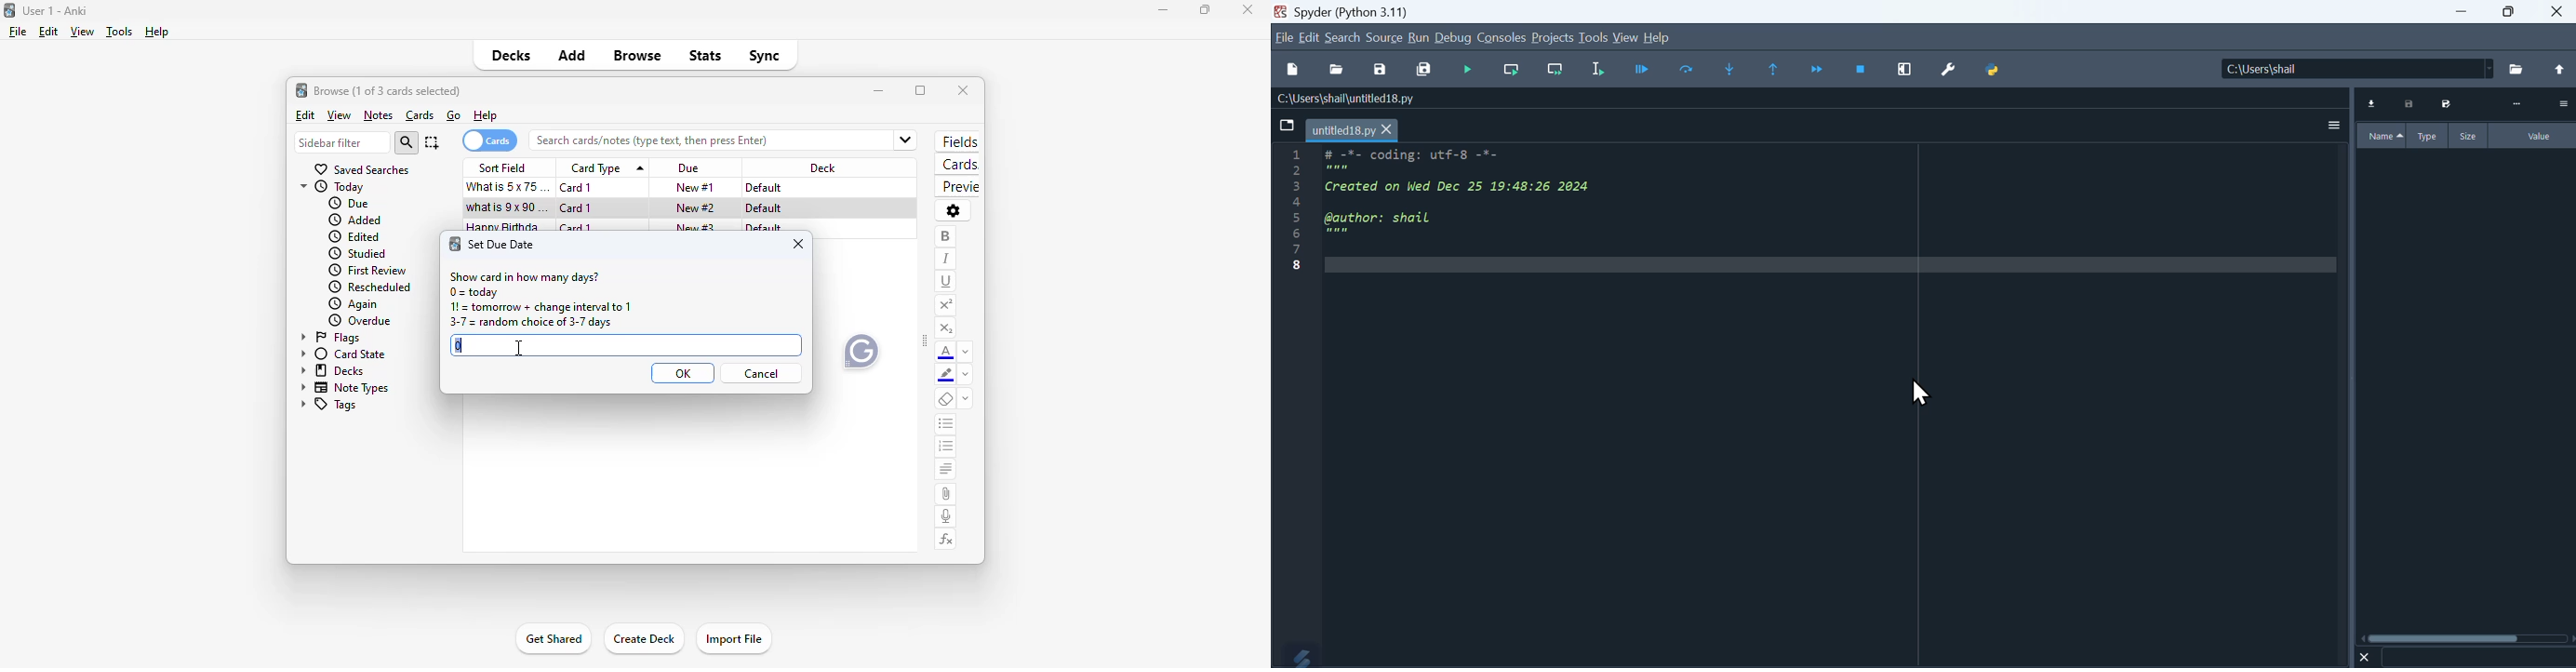 The width and height of the screenshot is (2576, 672). What do you see at coordinates (946, 494) in the screenshot?
I see `attach pictures/audio/video` at bounding box center [946, 494].